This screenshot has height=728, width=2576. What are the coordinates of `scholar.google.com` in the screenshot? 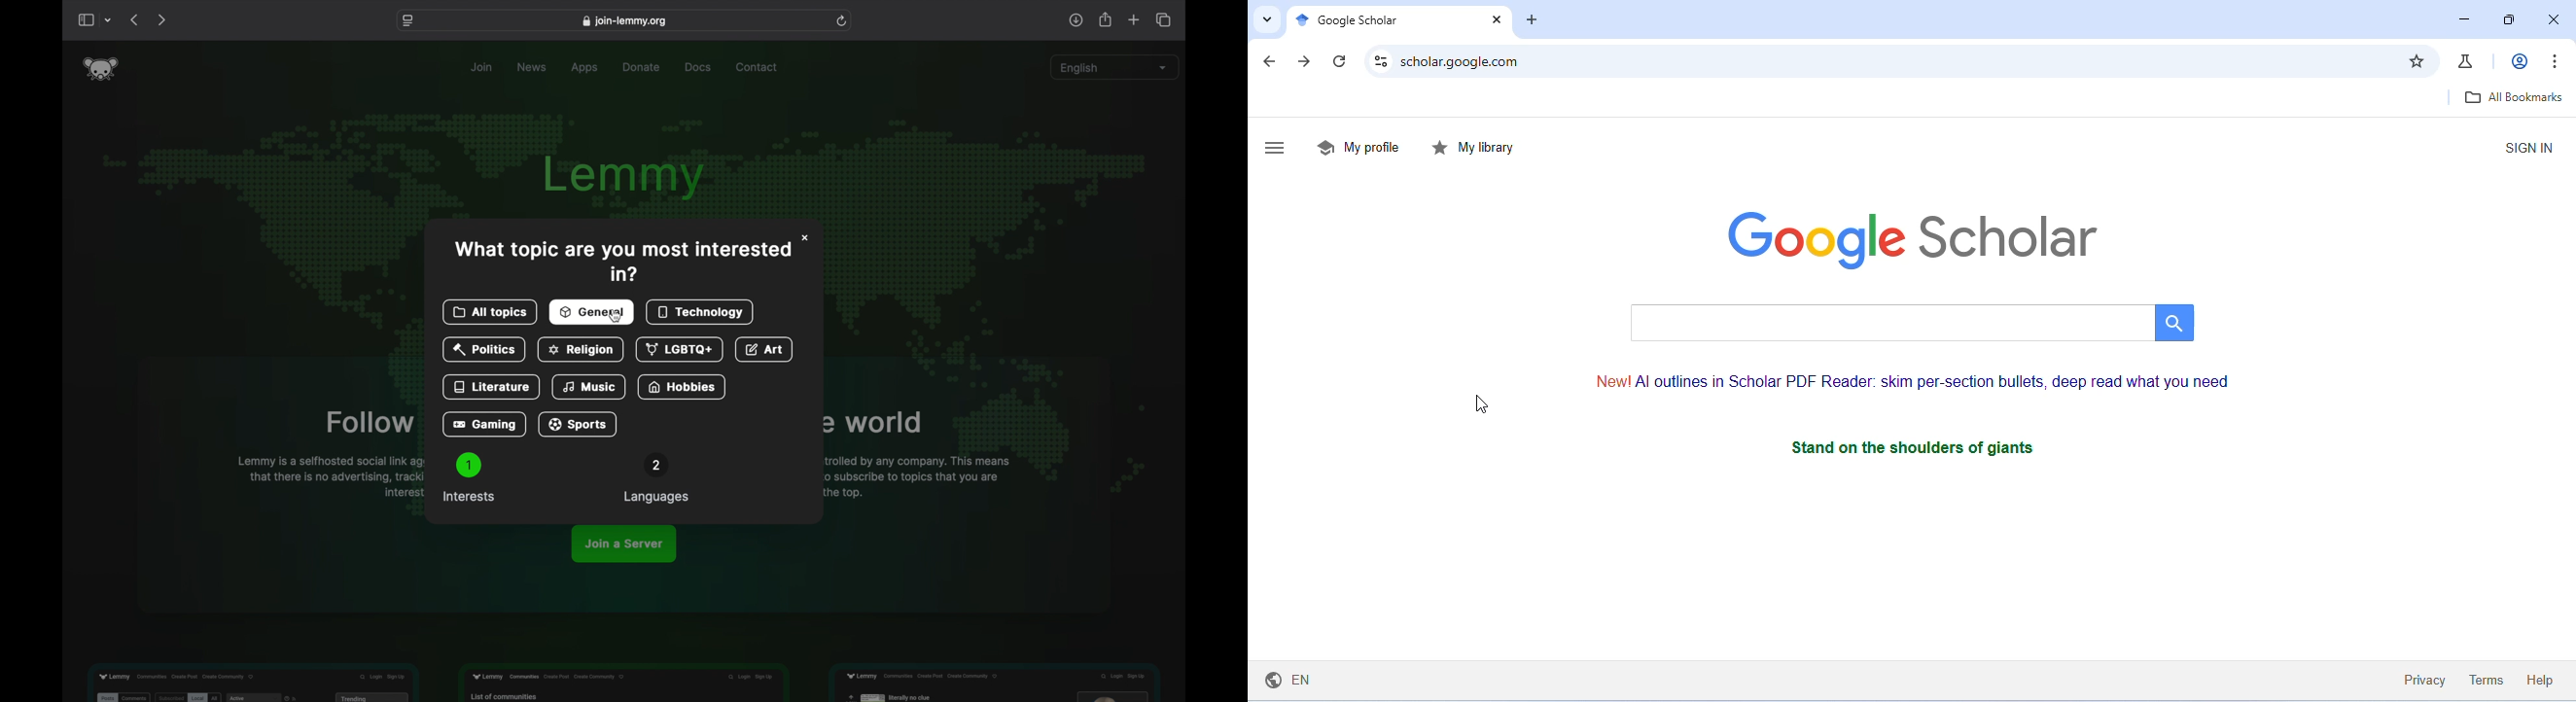 It's located at (1894, 61).